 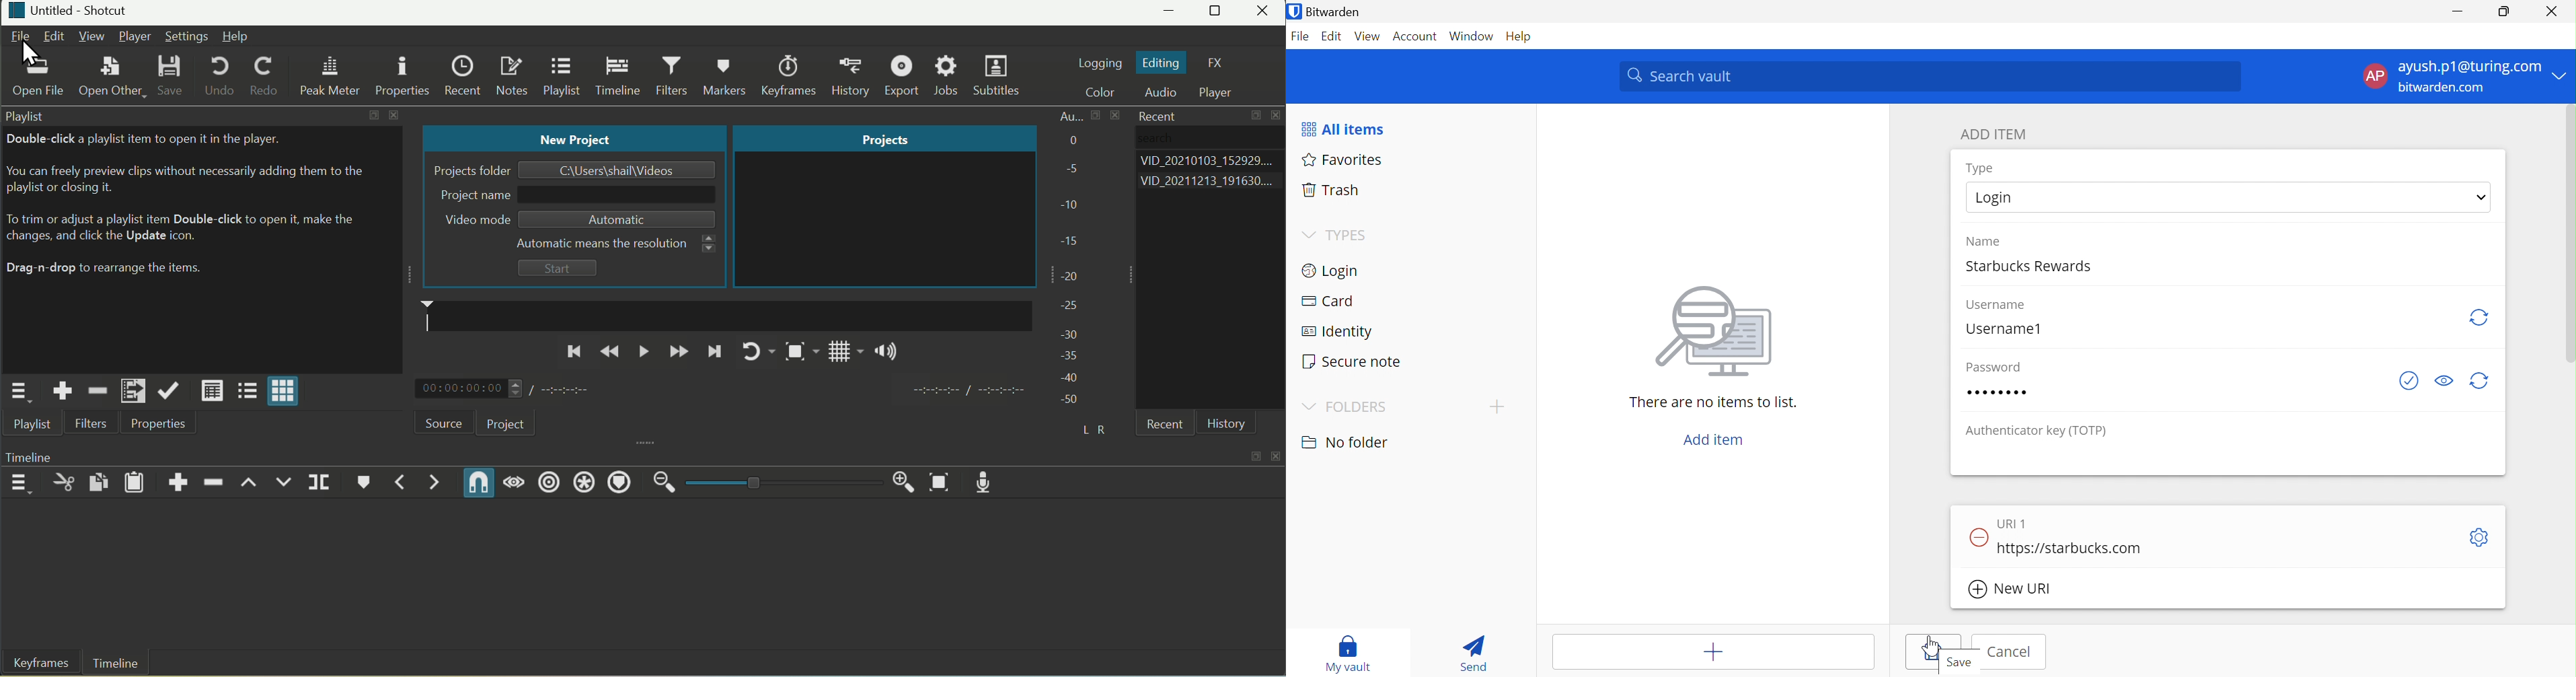 What do you see at coordinates (171, 76) in the screenshot?
I see `Save` at bounding box center [171, 76].